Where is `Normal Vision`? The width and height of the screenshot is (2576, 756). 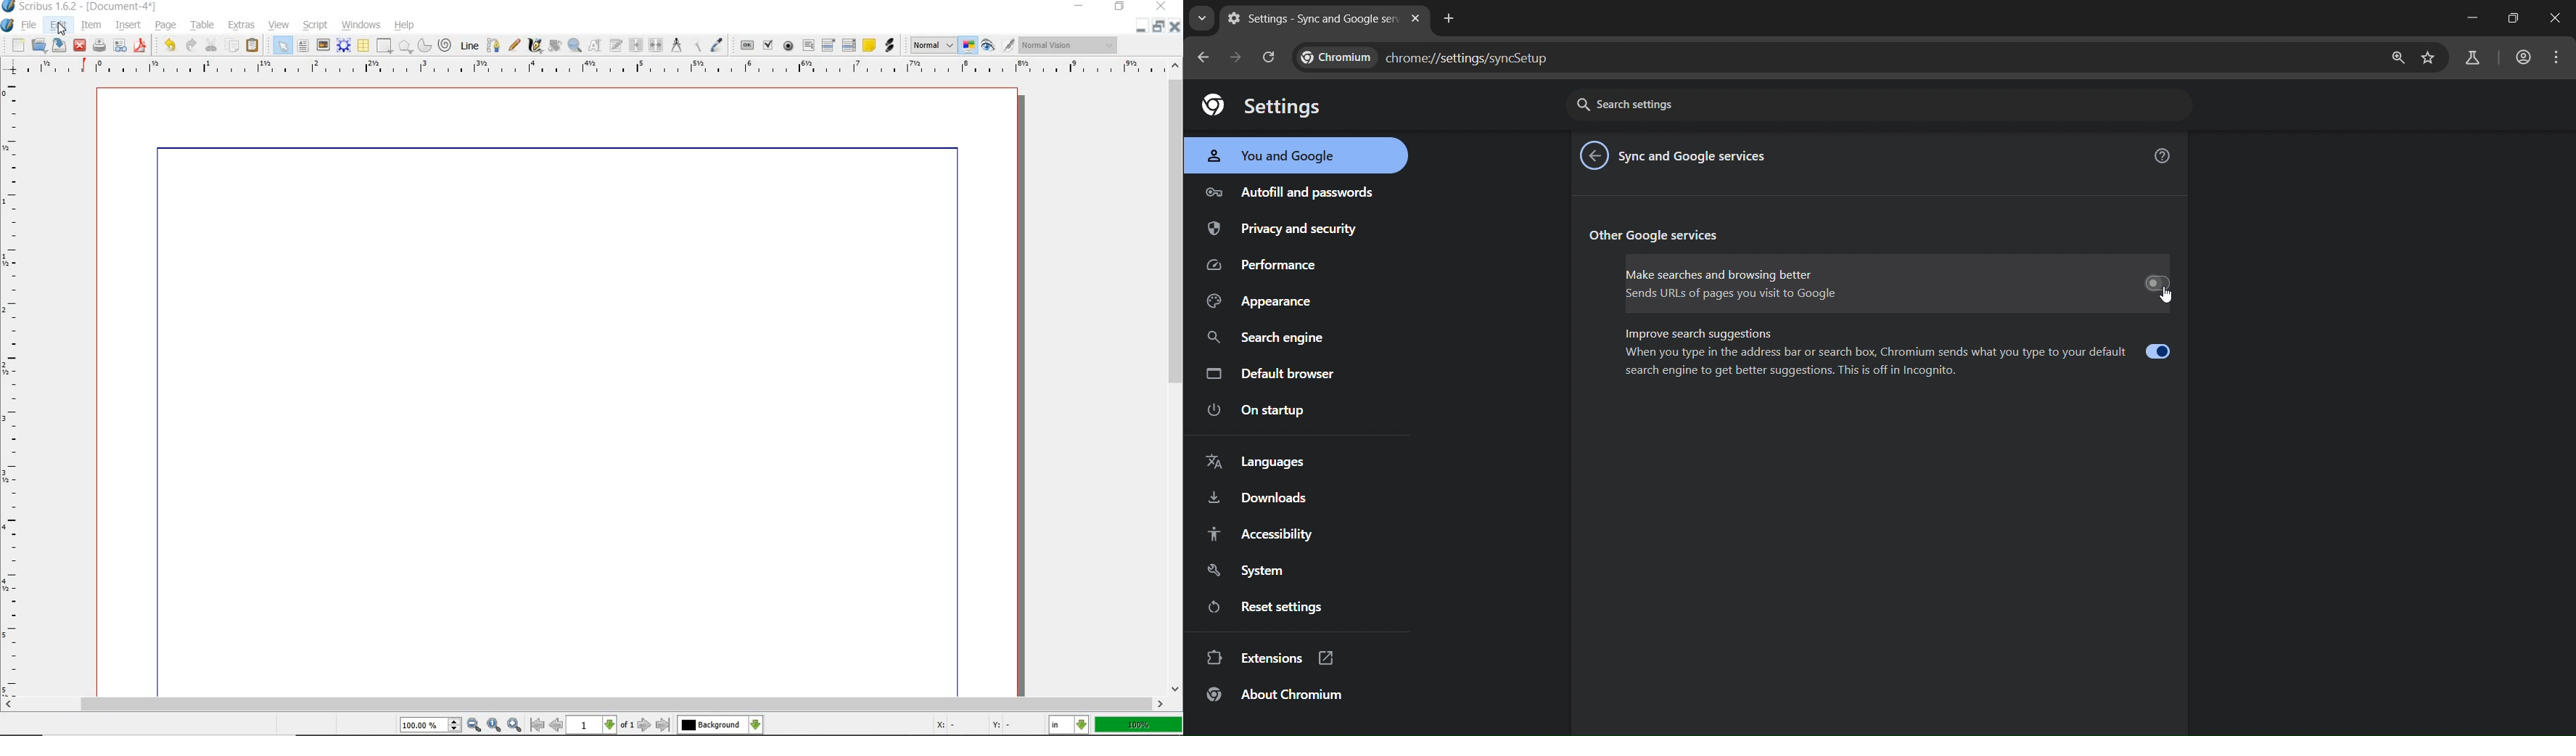 Normal Vision is located at coordinates (1070, 47).